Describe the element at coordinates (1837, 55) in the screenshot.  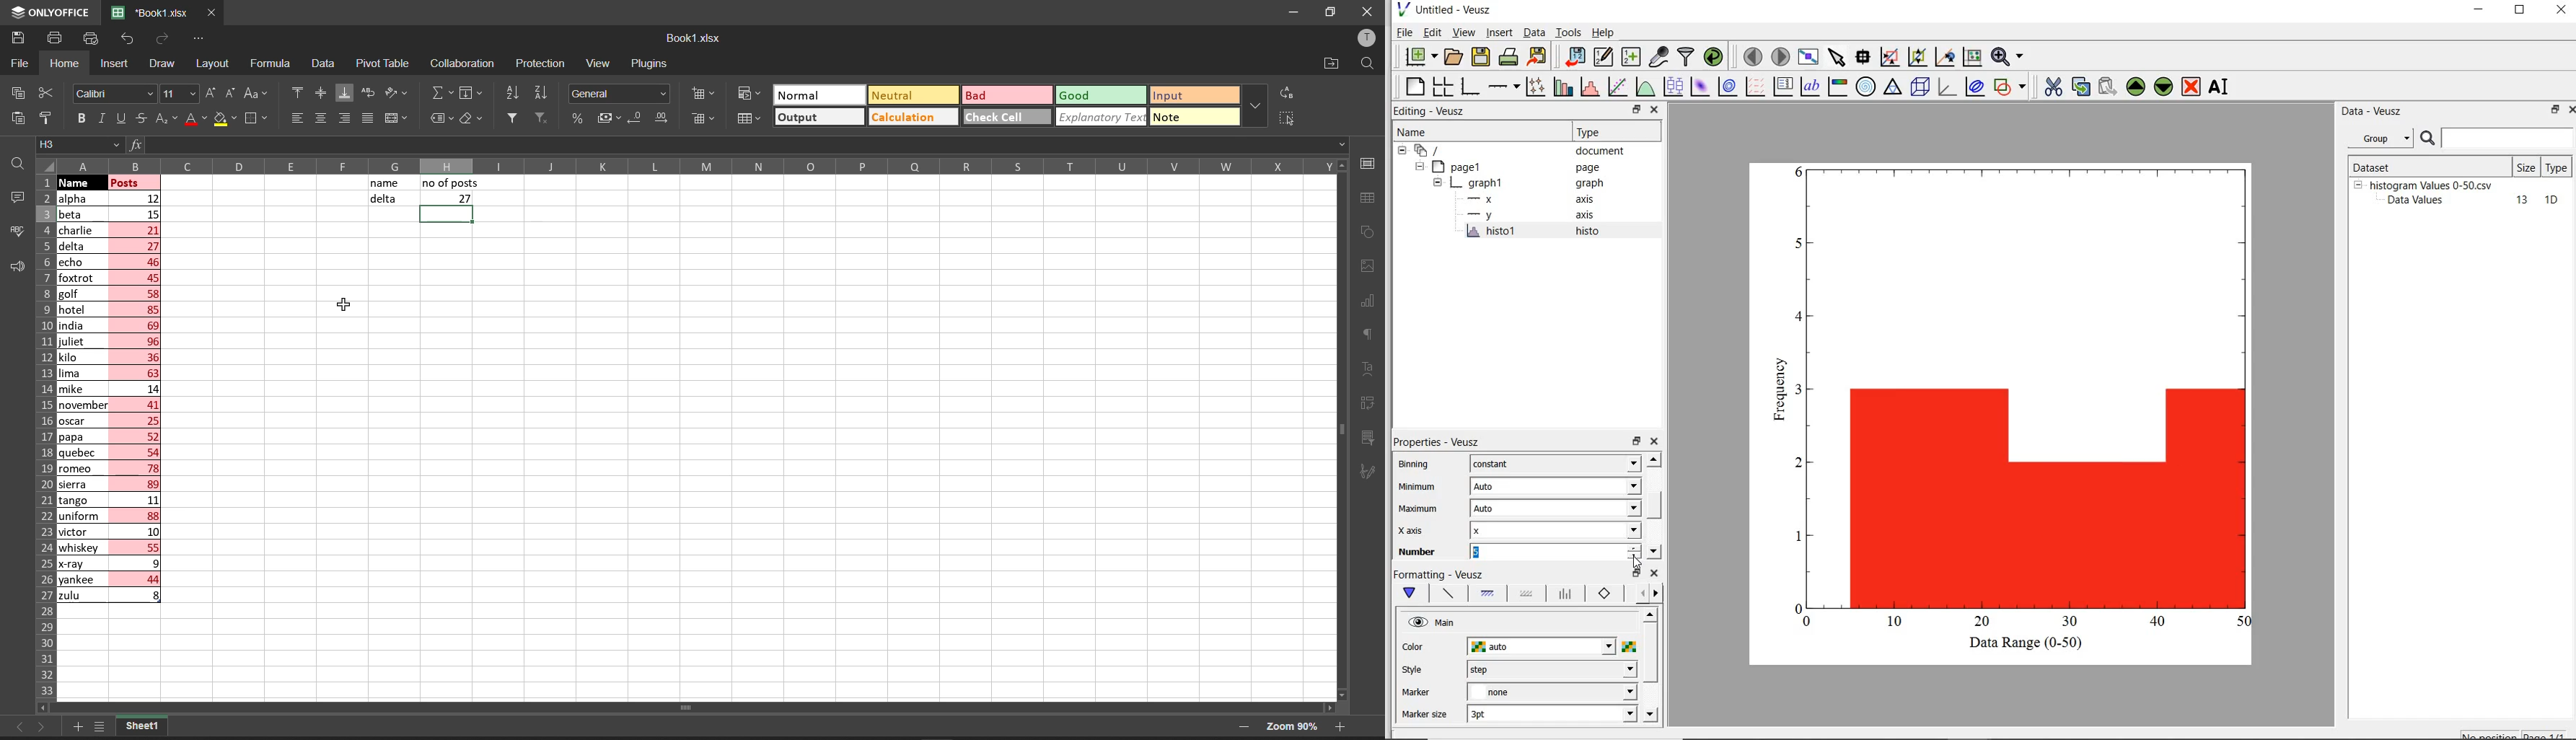
I see `select items from the graph scroll` at that location.